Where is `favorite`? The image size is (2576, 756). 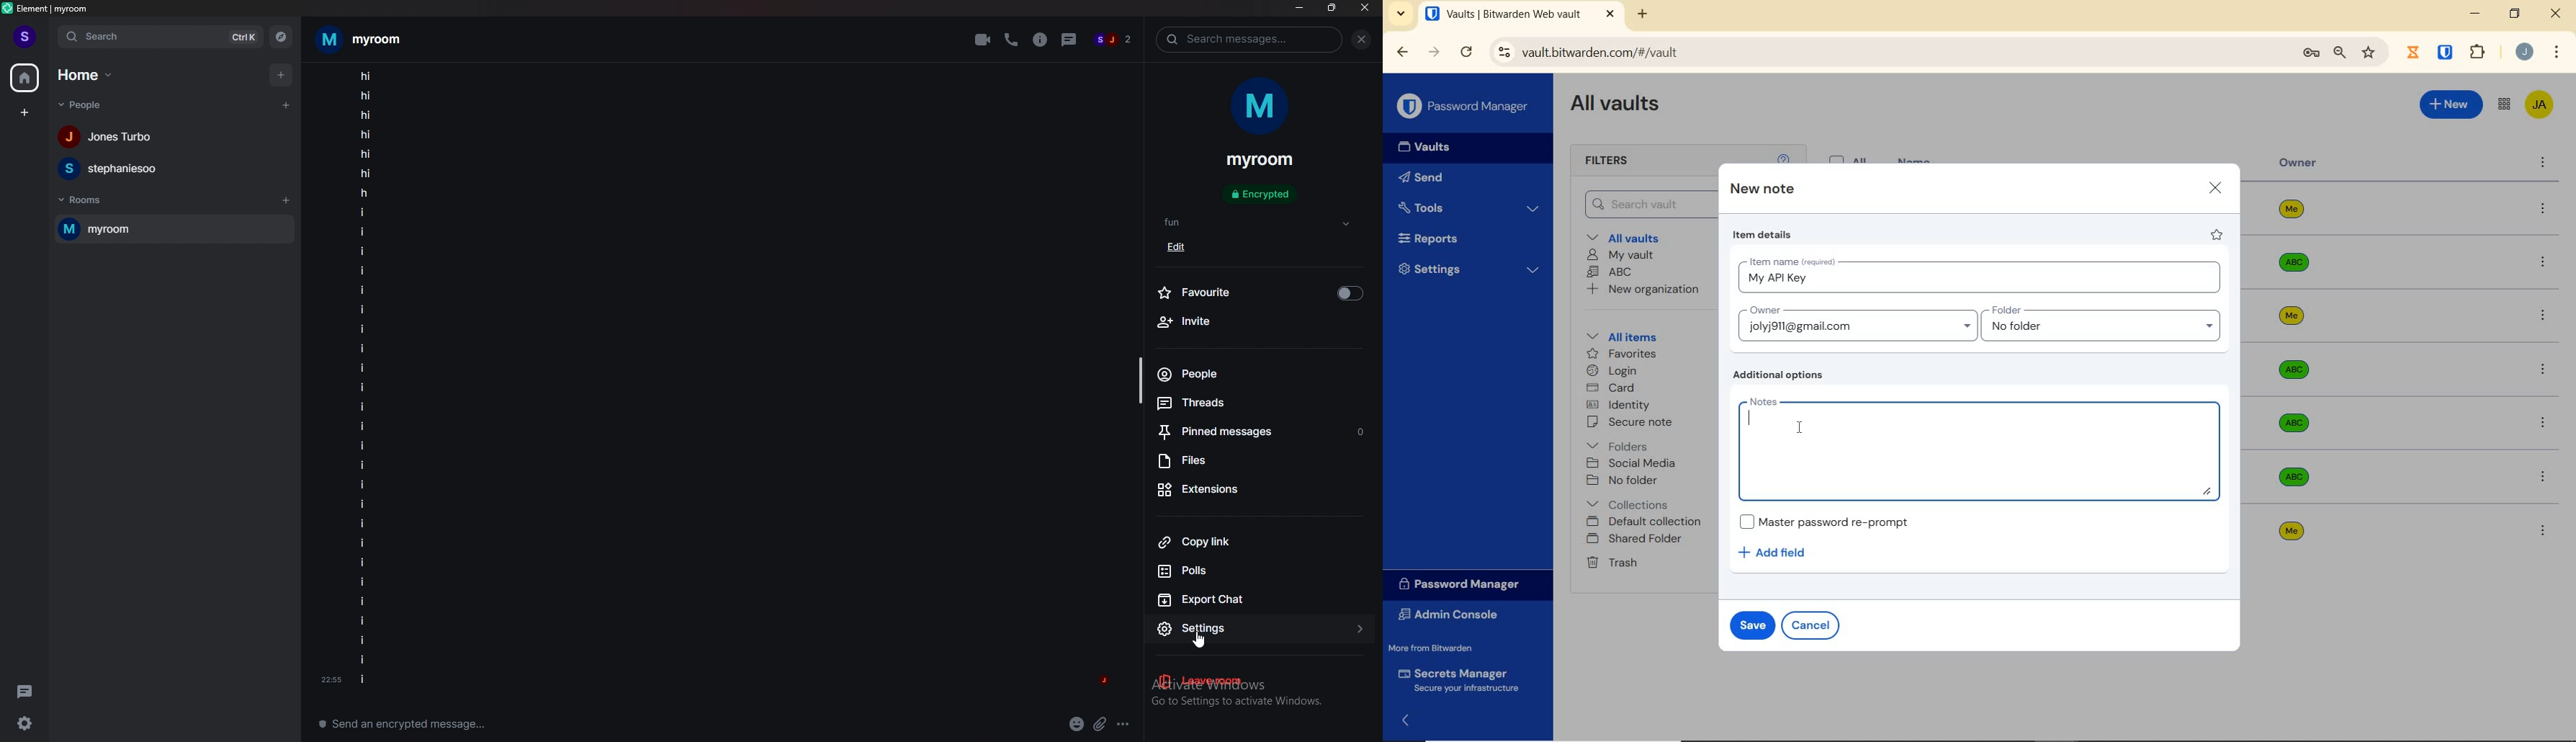
favorite is located at coordinates (2218, 237).